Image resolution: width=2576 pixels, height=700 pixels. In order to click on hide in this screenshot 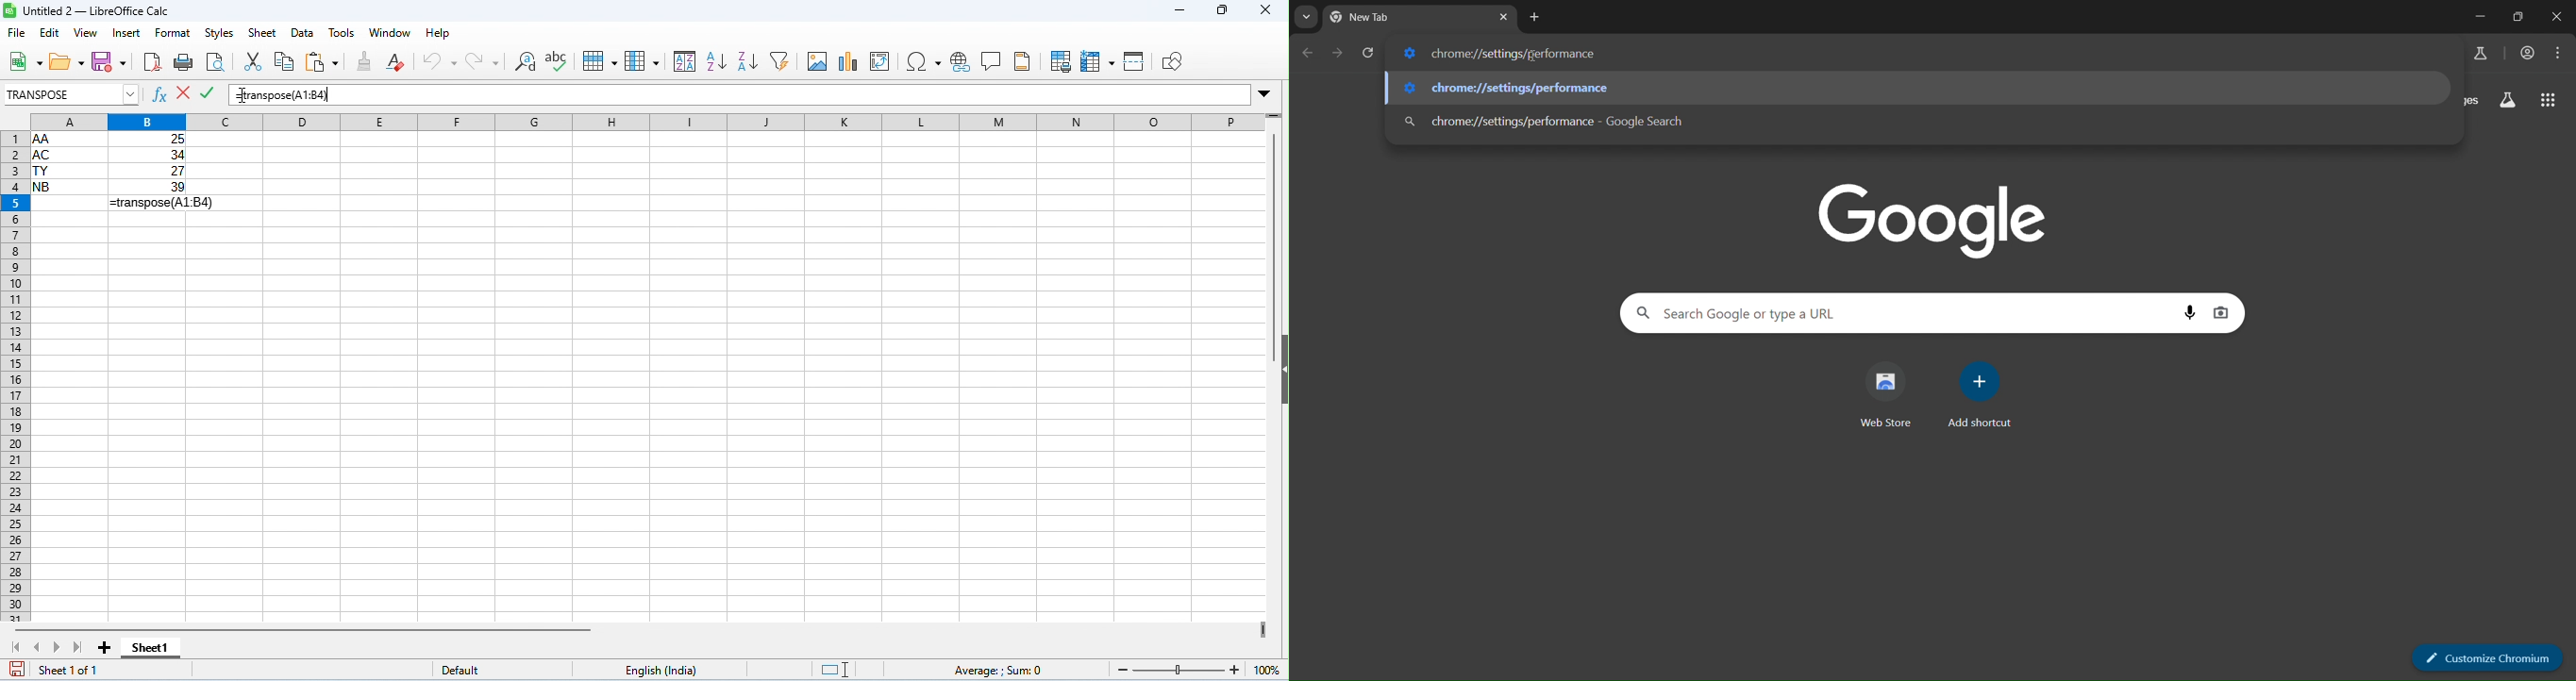, I will do `click(1280, 368)`.